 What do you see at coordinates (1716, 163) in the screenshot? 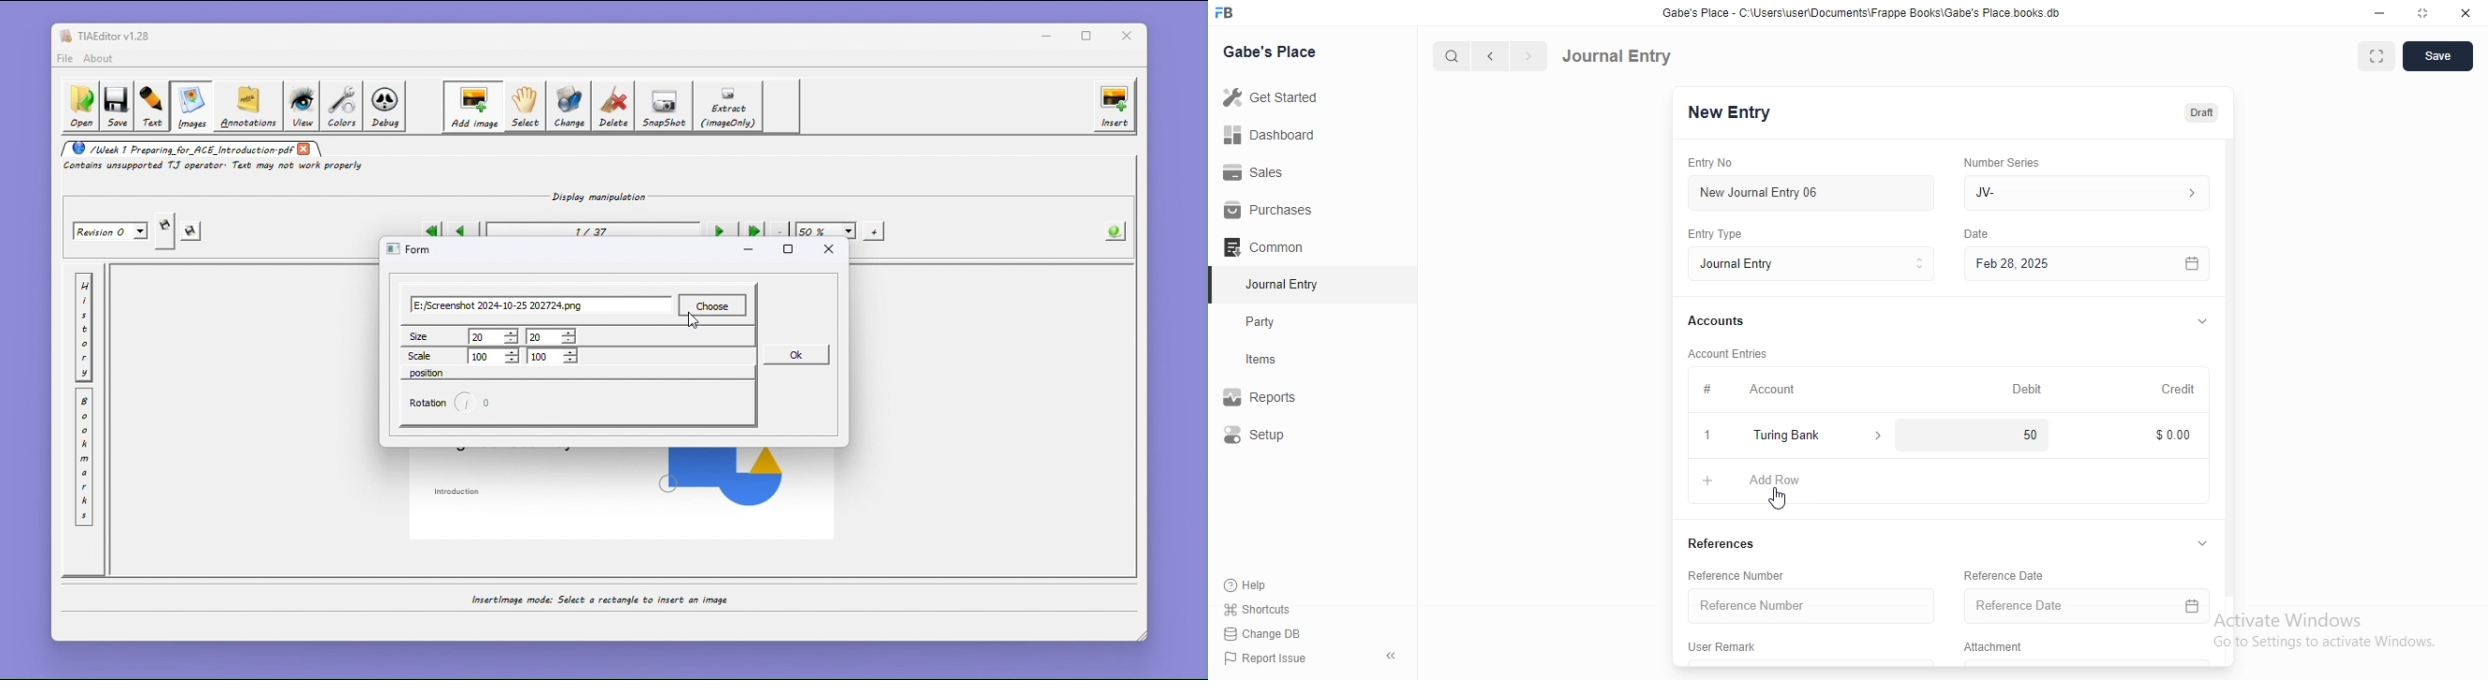
I see `Entry No.` at bounding box center [1716, 163].